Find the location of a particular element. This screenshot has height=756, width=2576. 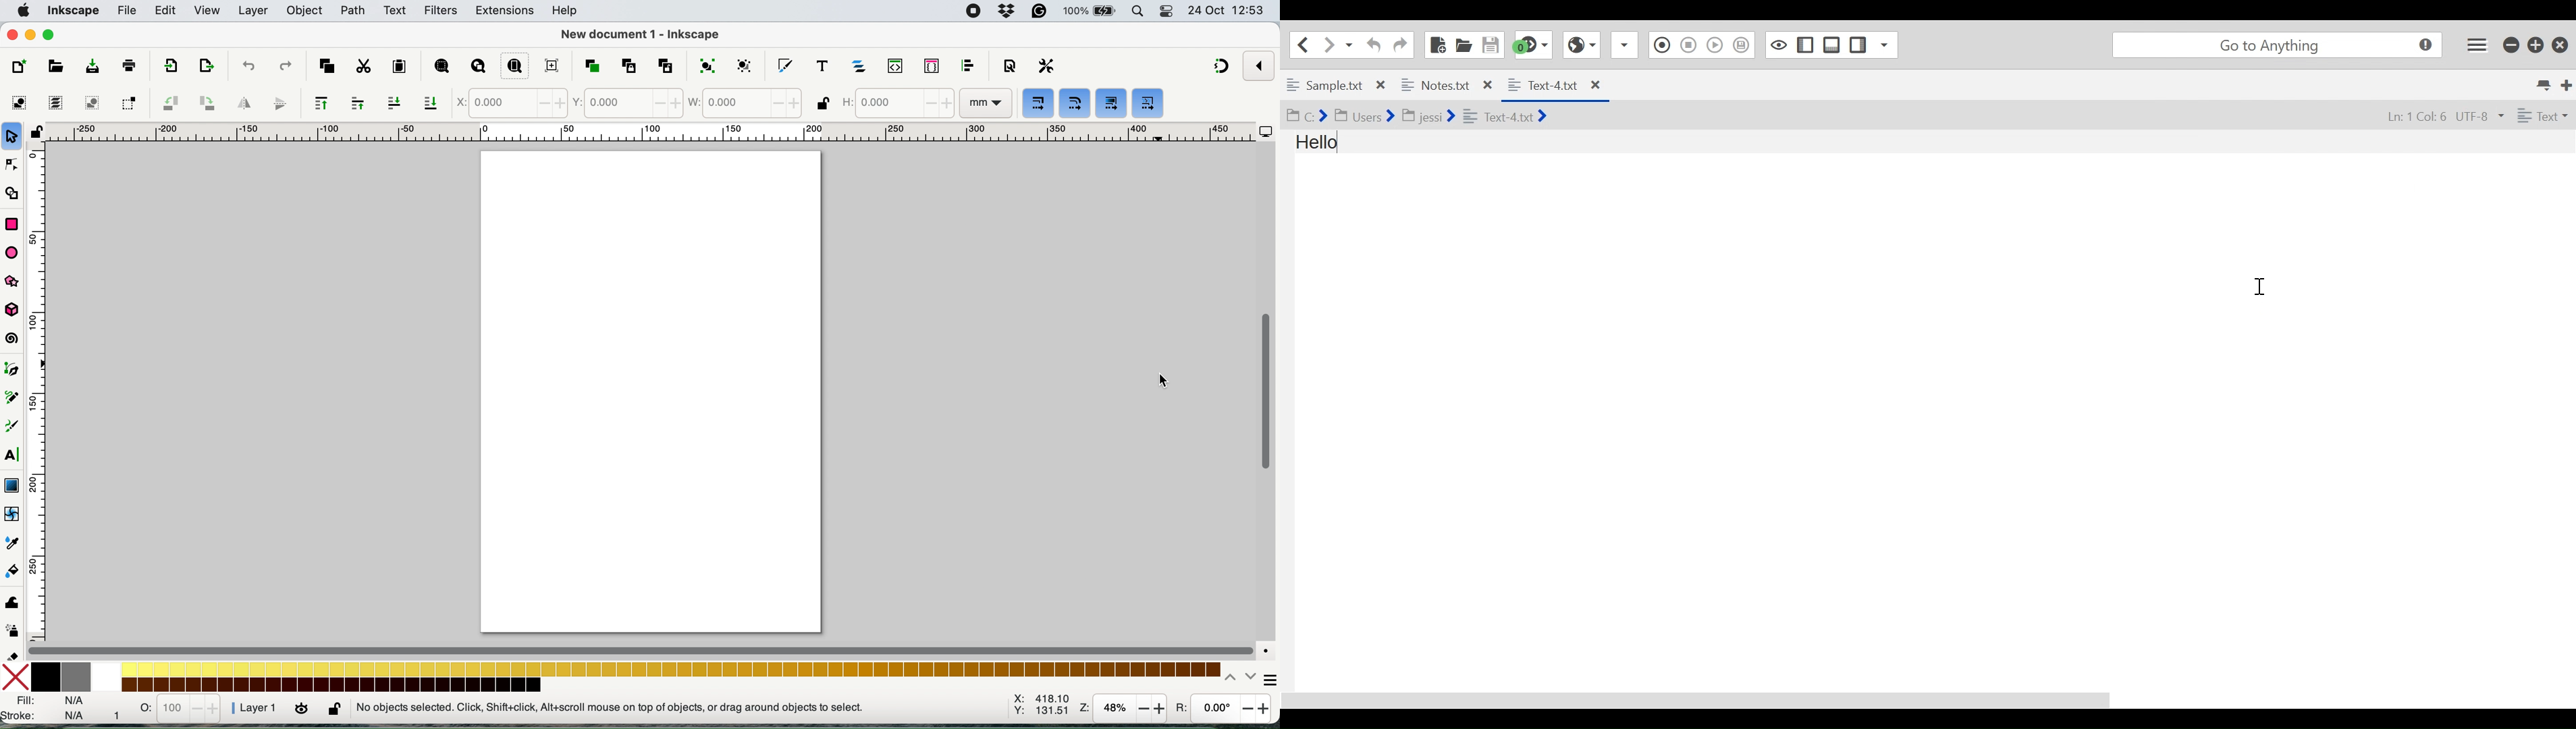

File Encoding is located at coordinates (2479, 115).